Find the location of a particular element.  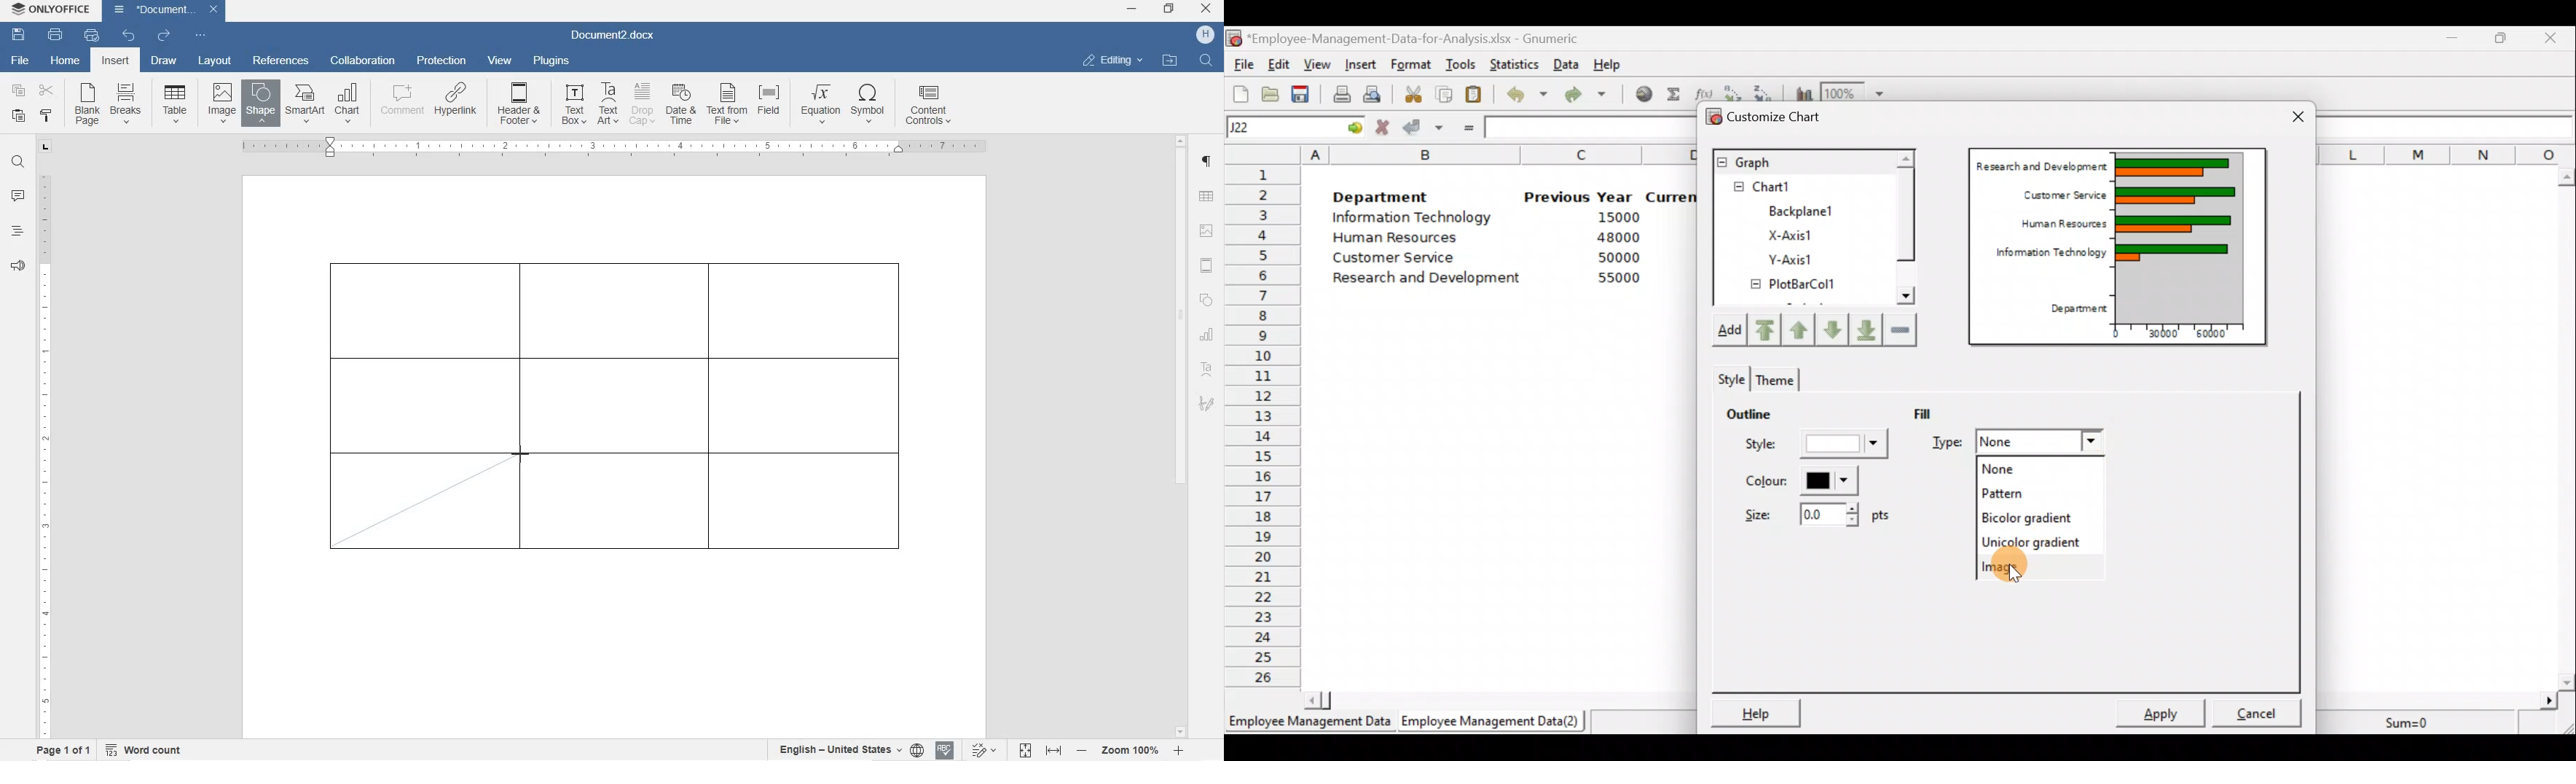

table is located at coordinates (1206, 198).